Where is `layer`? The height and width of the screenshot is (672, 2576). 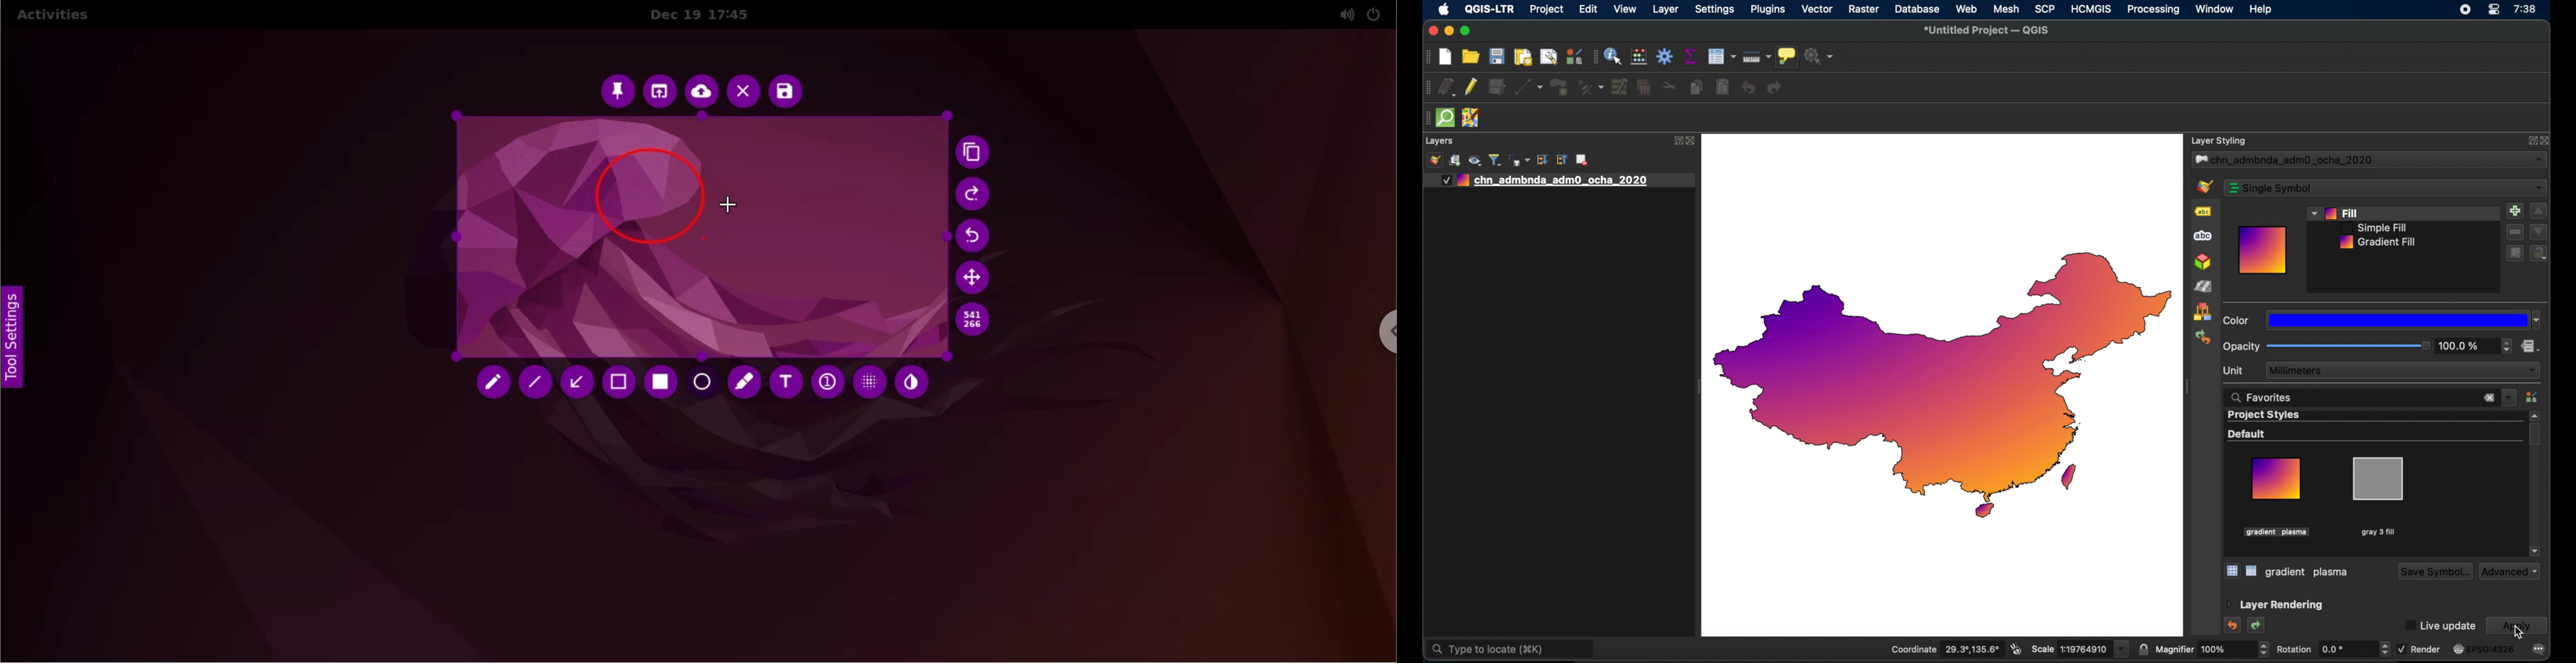
layer is located at coordinates (1666, 10).